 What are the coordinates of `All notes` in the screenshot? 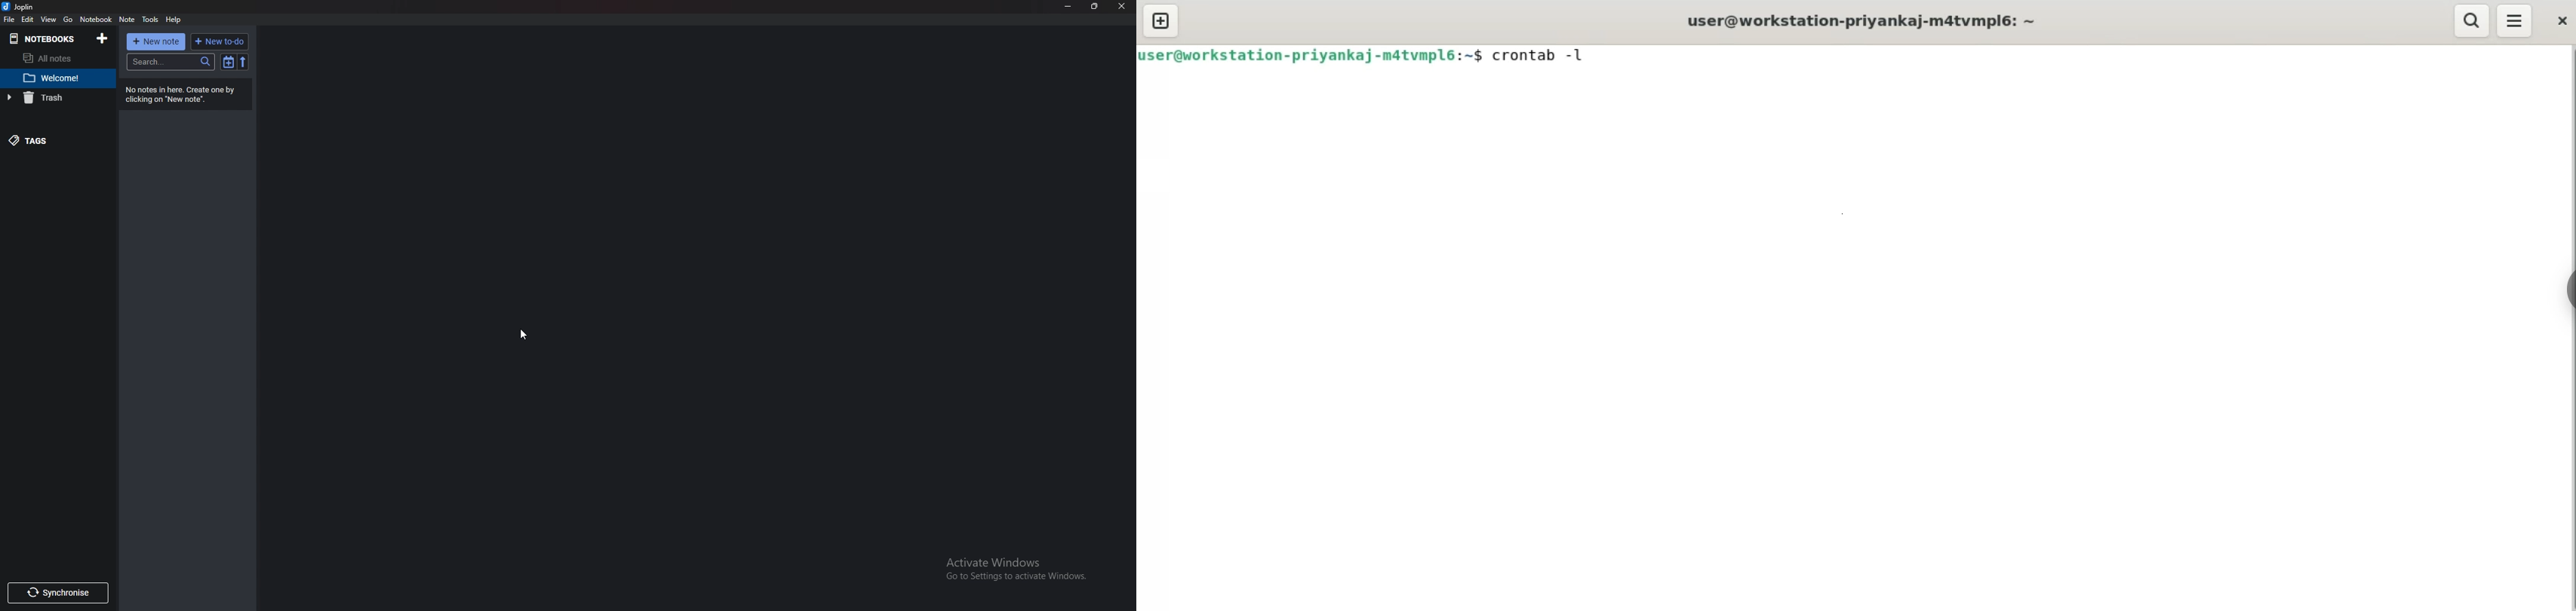 It's located at (52, 59).